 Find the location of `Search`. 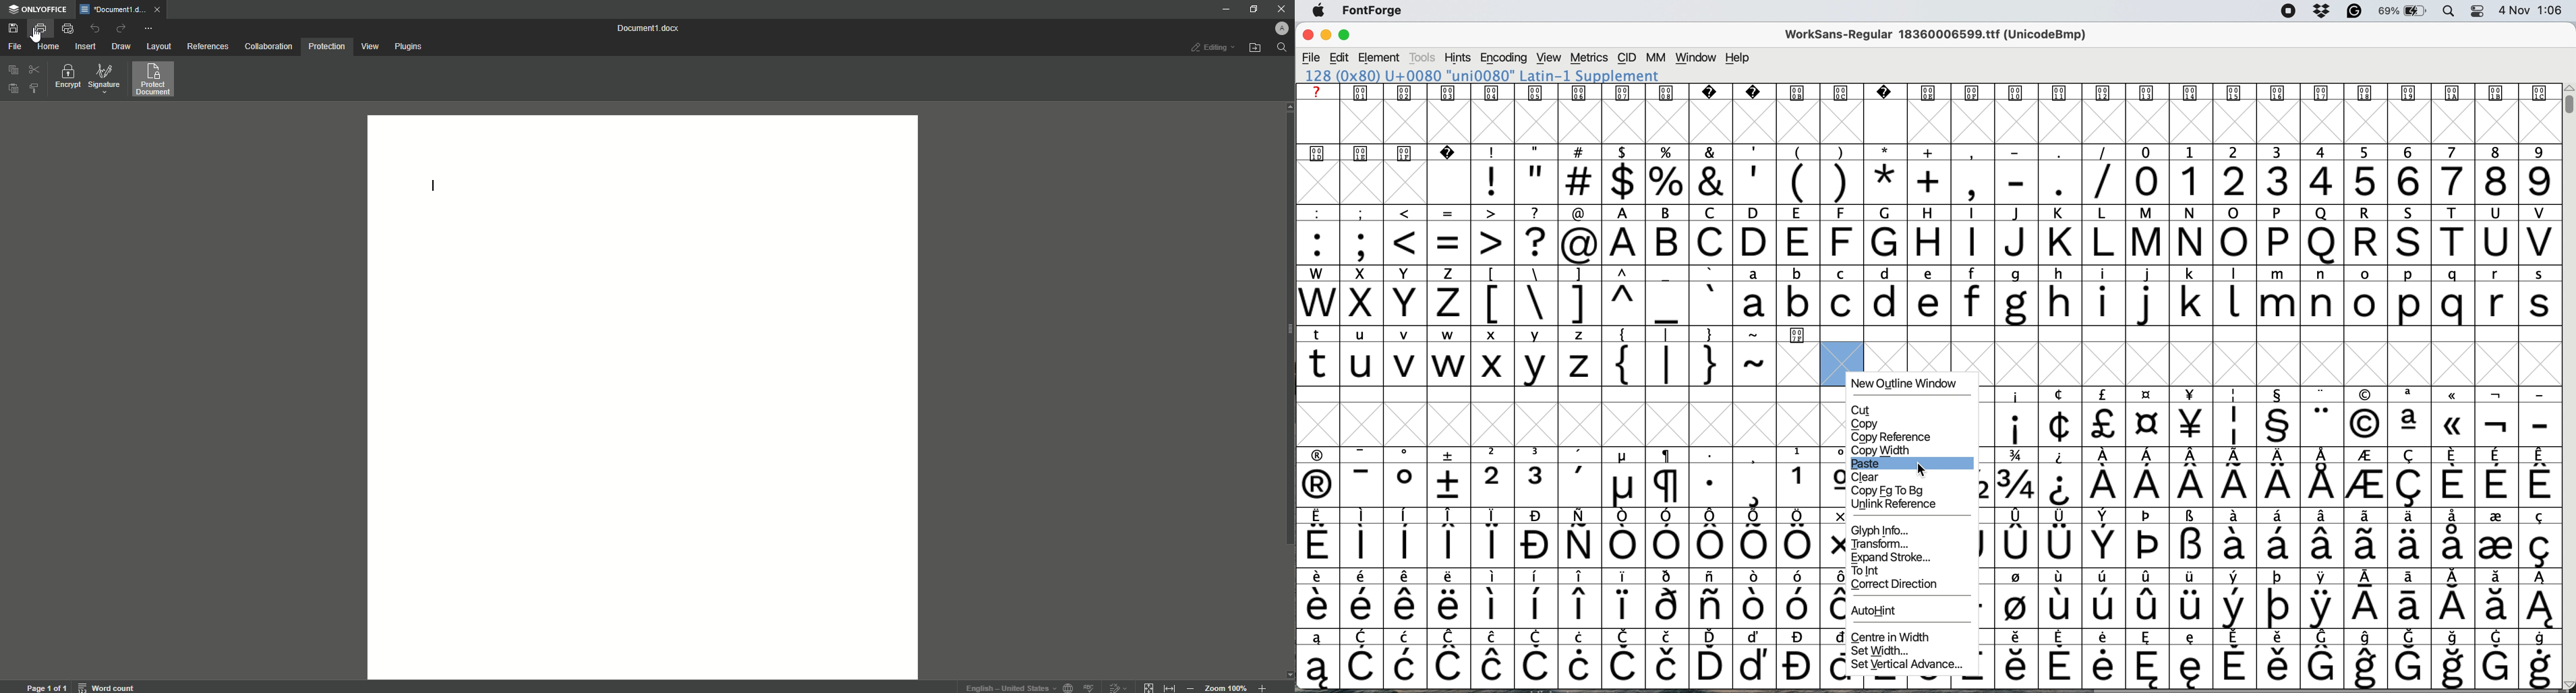

Search is located at coordinates (1283, 51).